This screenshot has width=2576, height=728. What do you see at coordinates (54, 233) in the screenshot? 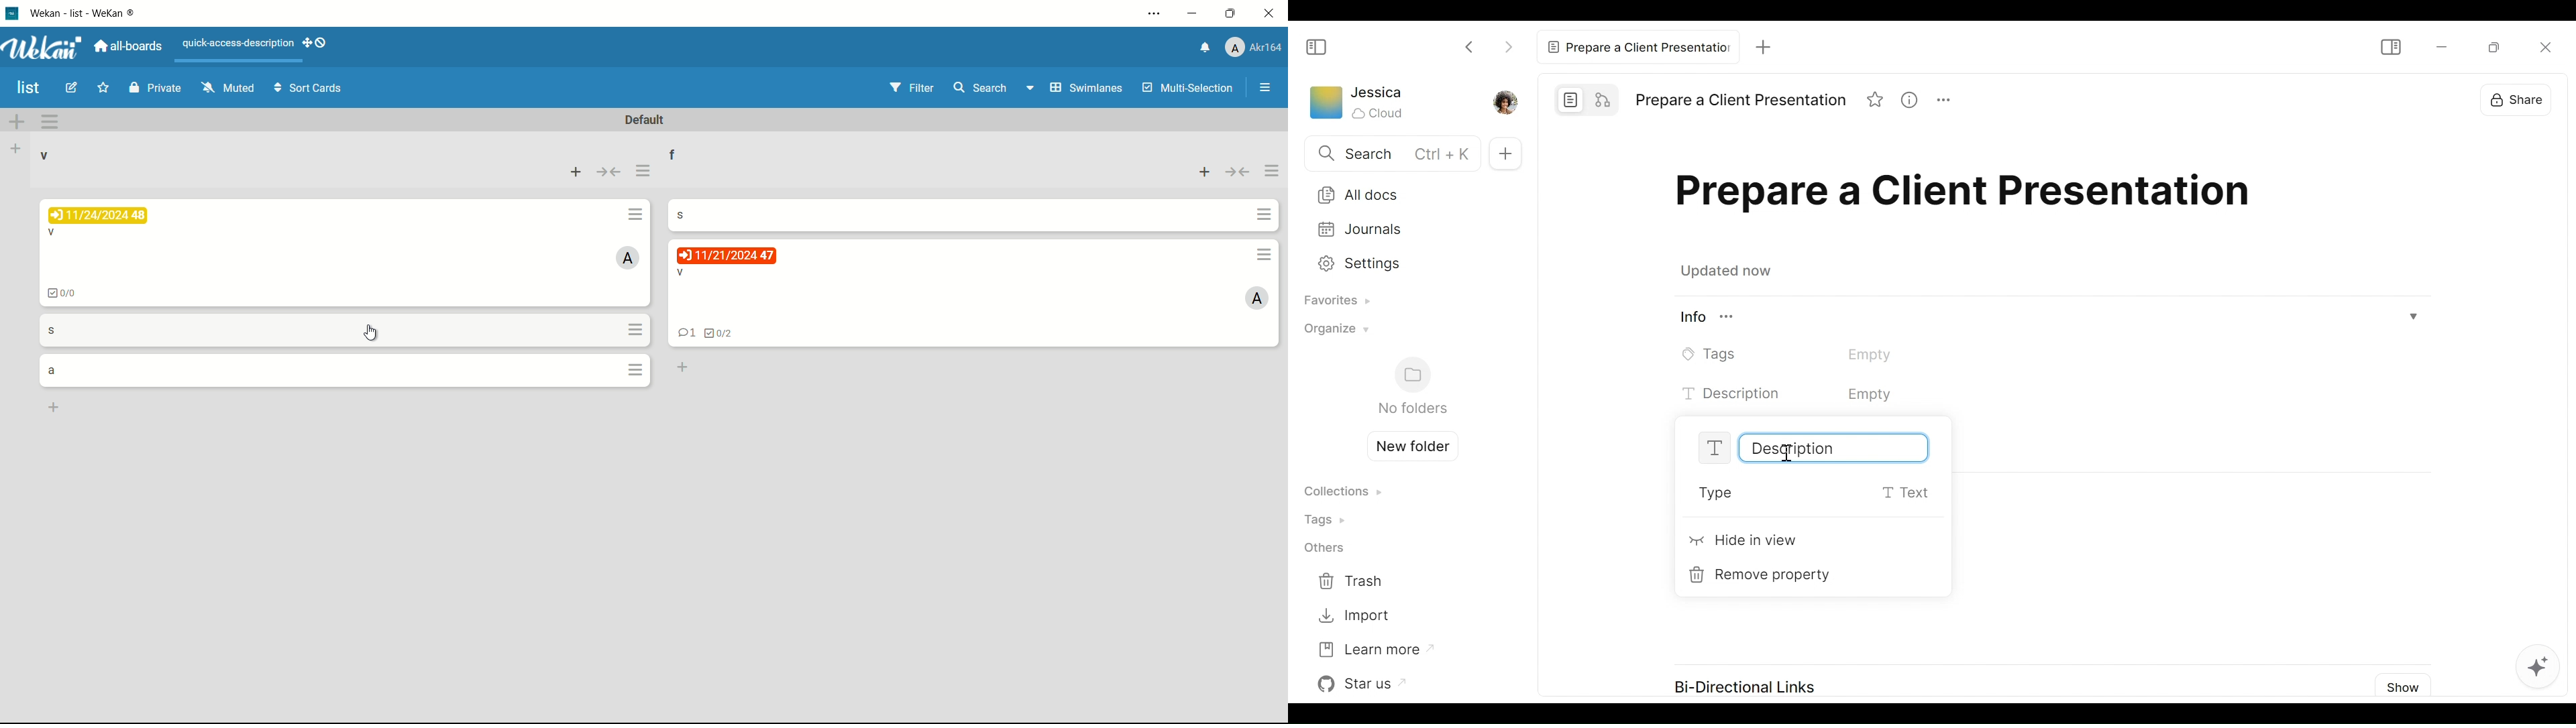
I see `v` at bounding box center [54, 233].